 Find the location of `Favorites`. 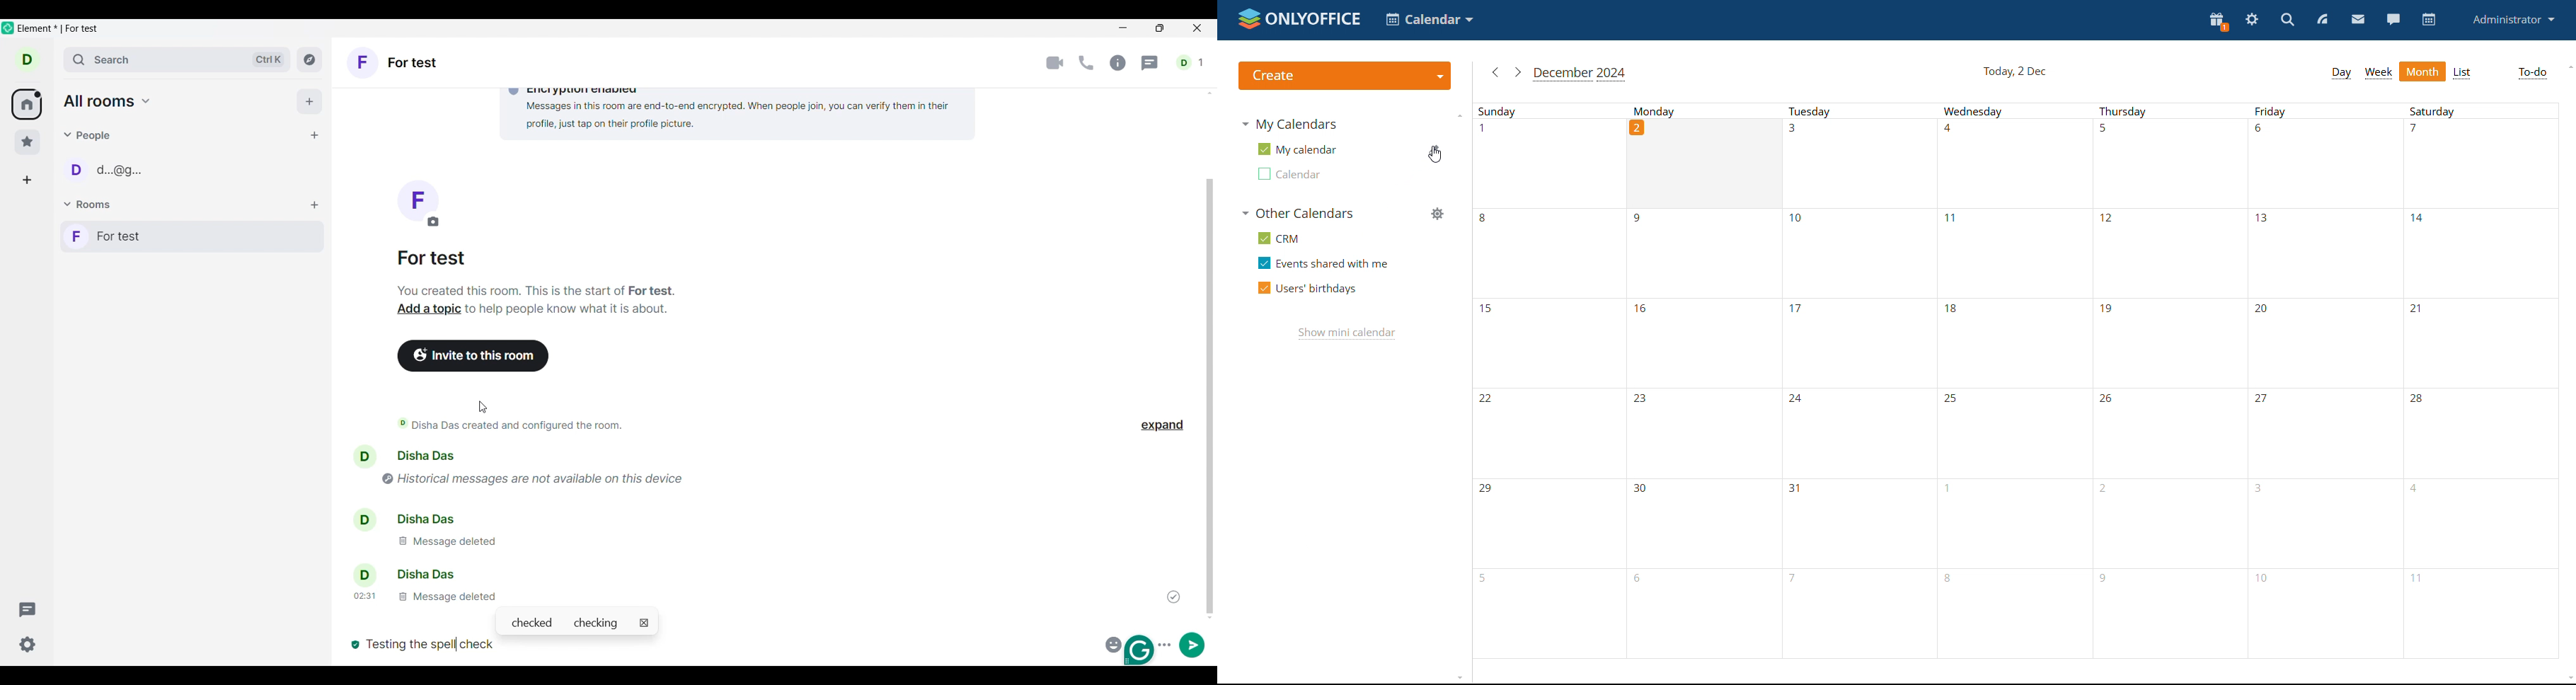

Favorites is located at coordinates (28, 142).